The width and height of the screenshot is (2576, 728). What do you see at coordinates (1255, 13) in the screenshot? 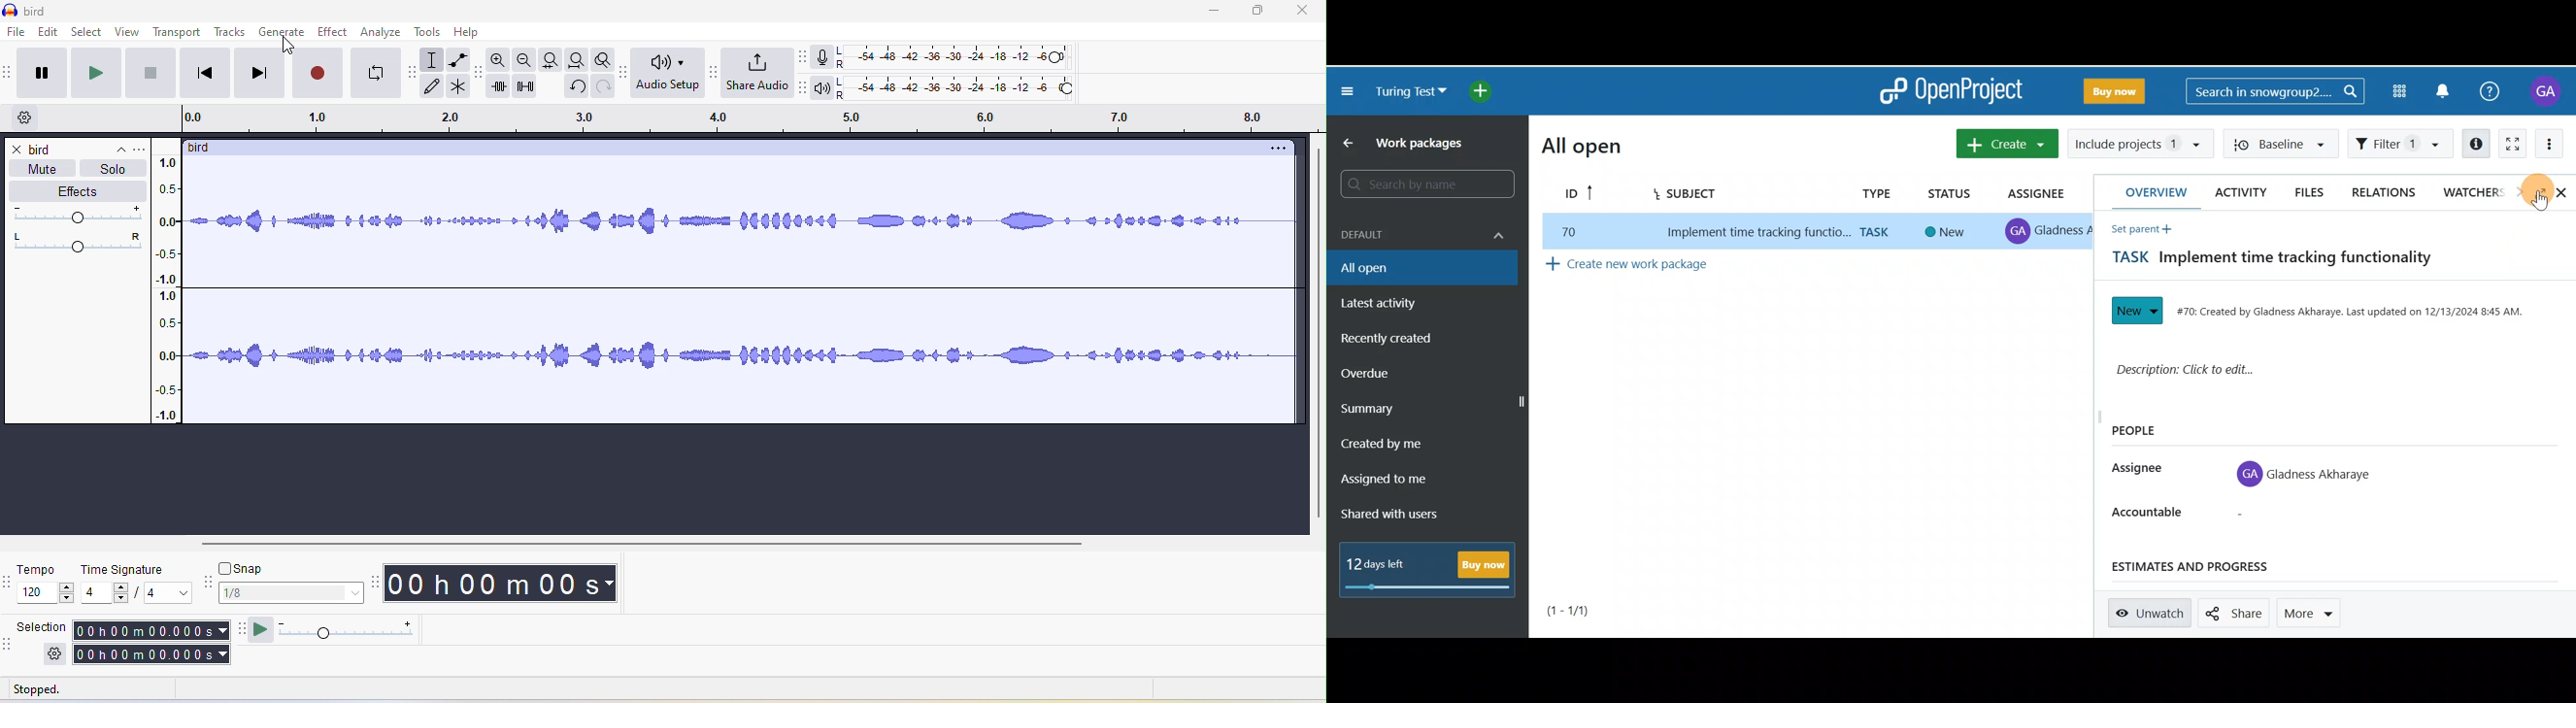
I see `maximize` at bounding box center [1255, 13].